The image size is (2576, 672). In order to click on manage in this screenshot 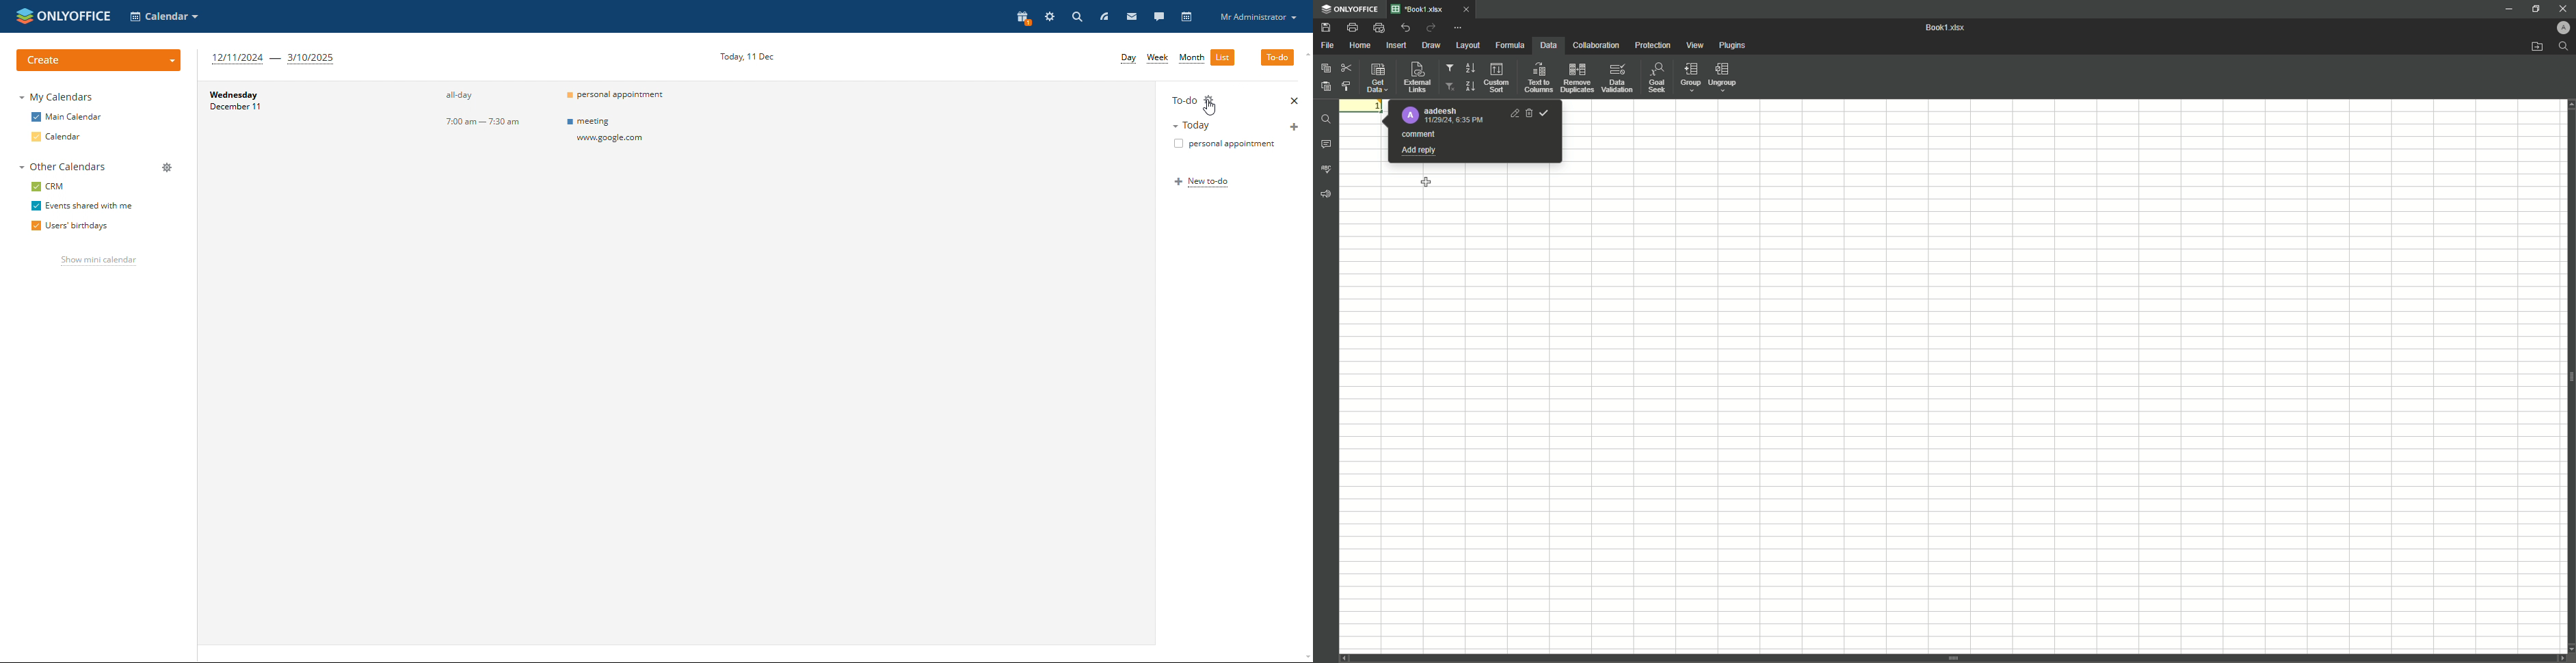, I will do `click(167, 167)`.